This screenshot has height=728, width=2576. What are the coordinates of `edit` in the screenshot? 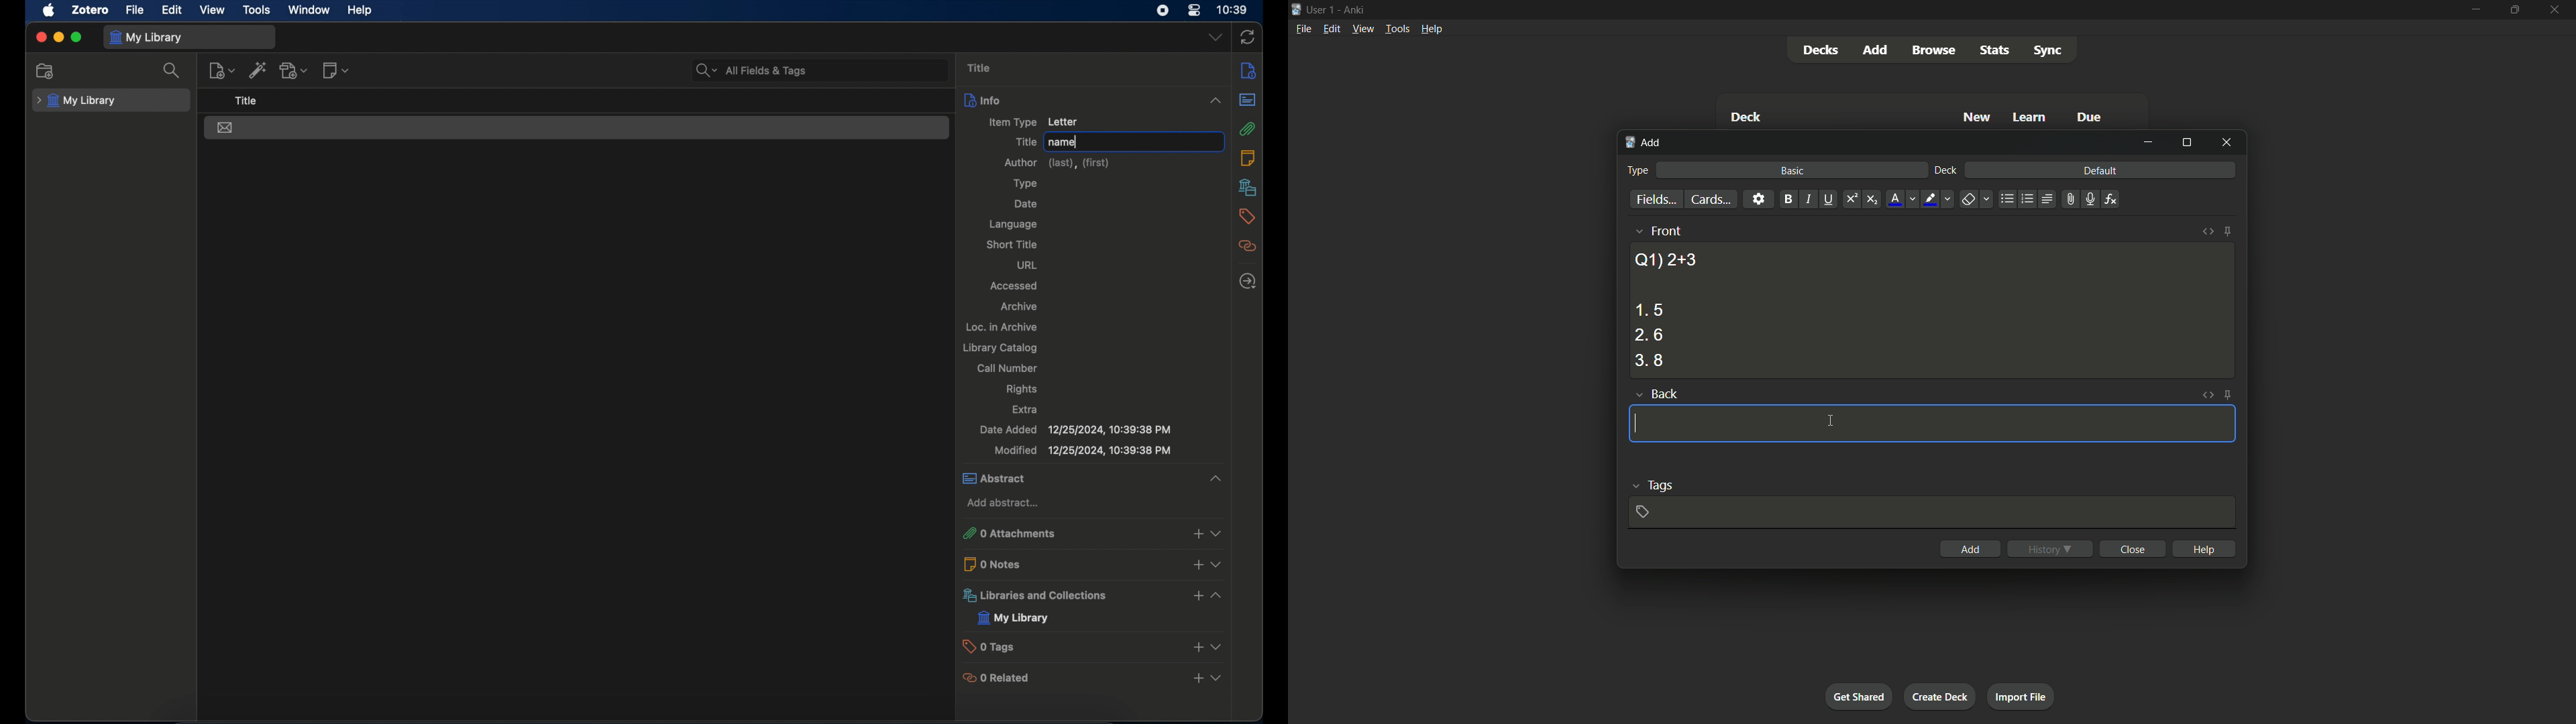 It's located at (173, 9).